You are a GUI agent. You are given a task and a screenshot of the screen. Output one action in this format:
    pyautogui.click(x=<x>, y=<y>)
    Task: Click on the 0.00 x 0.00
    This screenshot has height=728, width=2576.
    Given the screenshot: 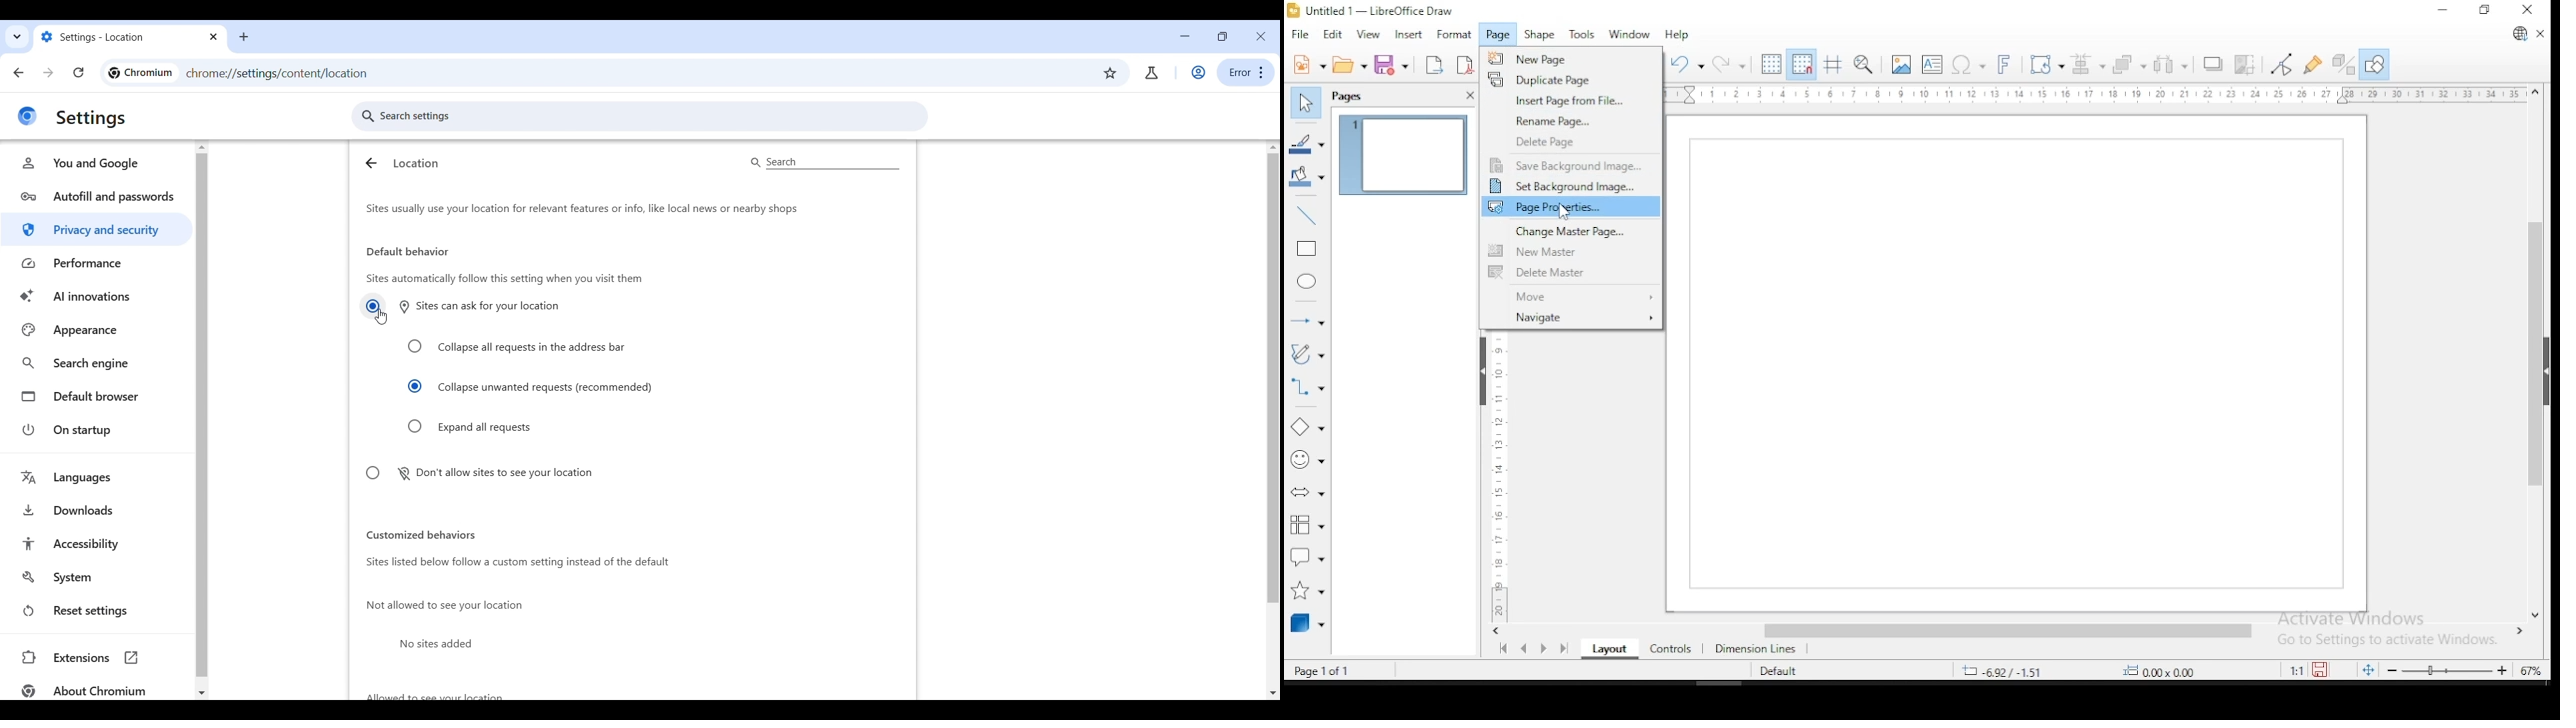 What is the action you would take?
    pyautogui.click(x=2181, y=671)
    